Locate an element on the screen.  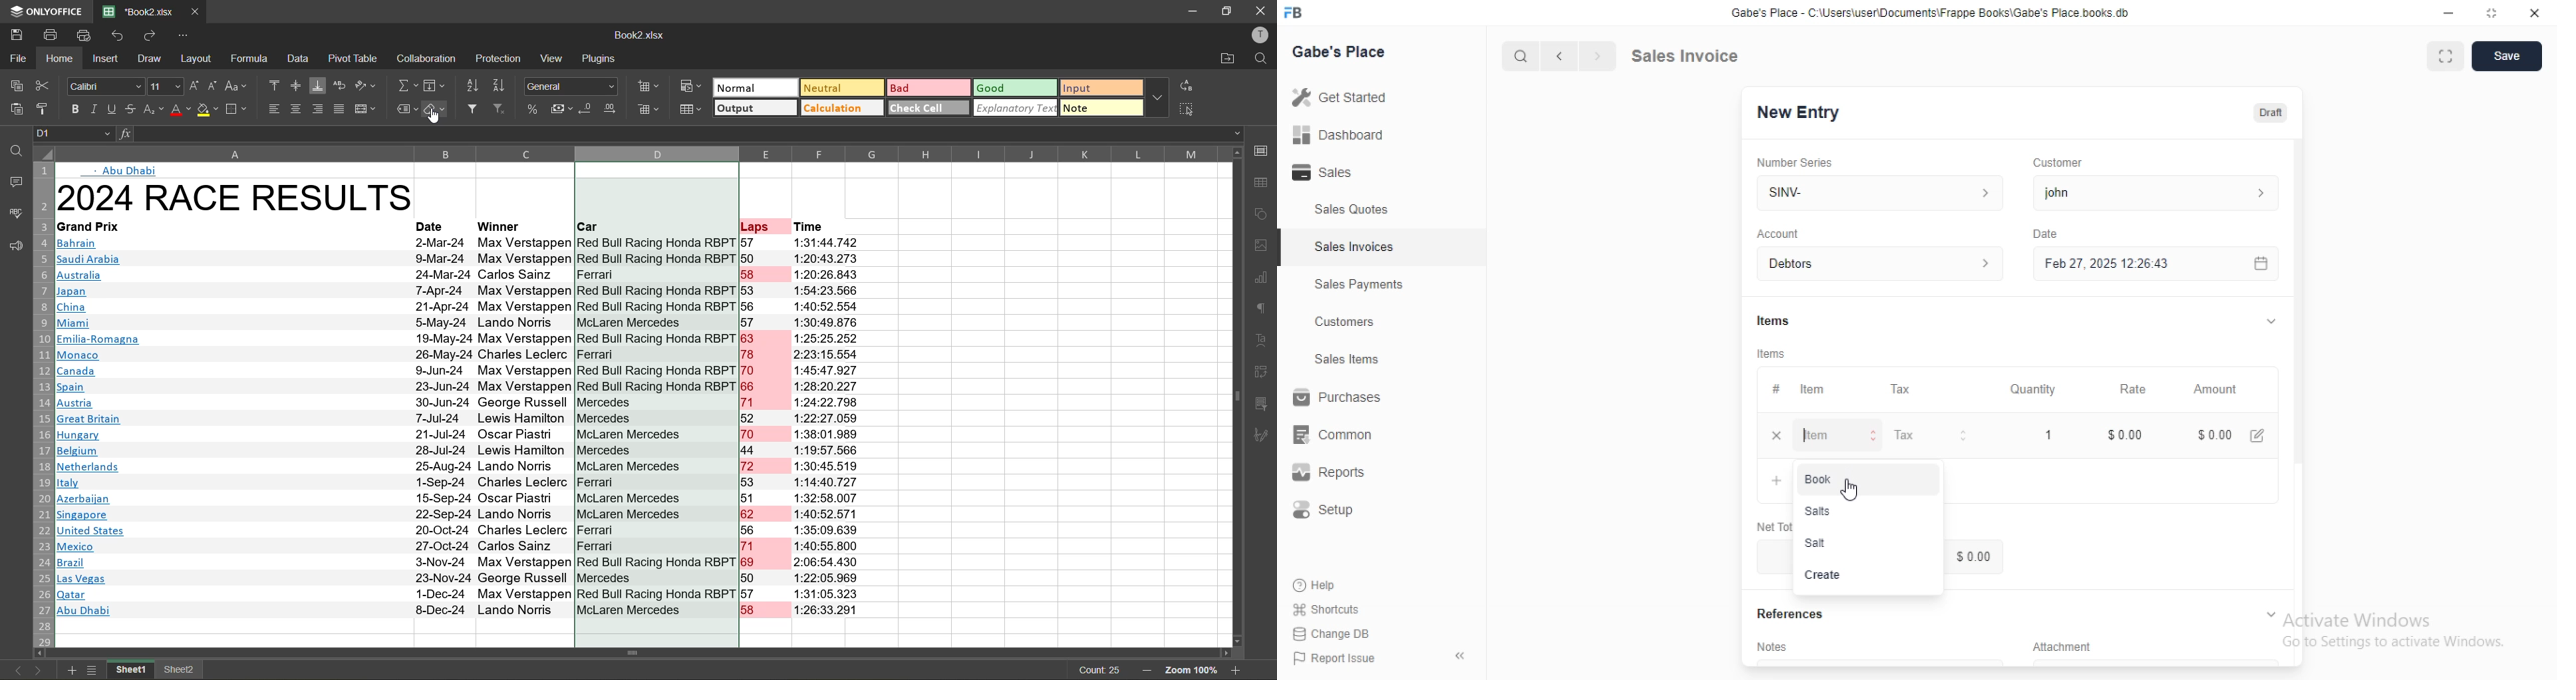
decrement size is located at coordinates (215, 87).